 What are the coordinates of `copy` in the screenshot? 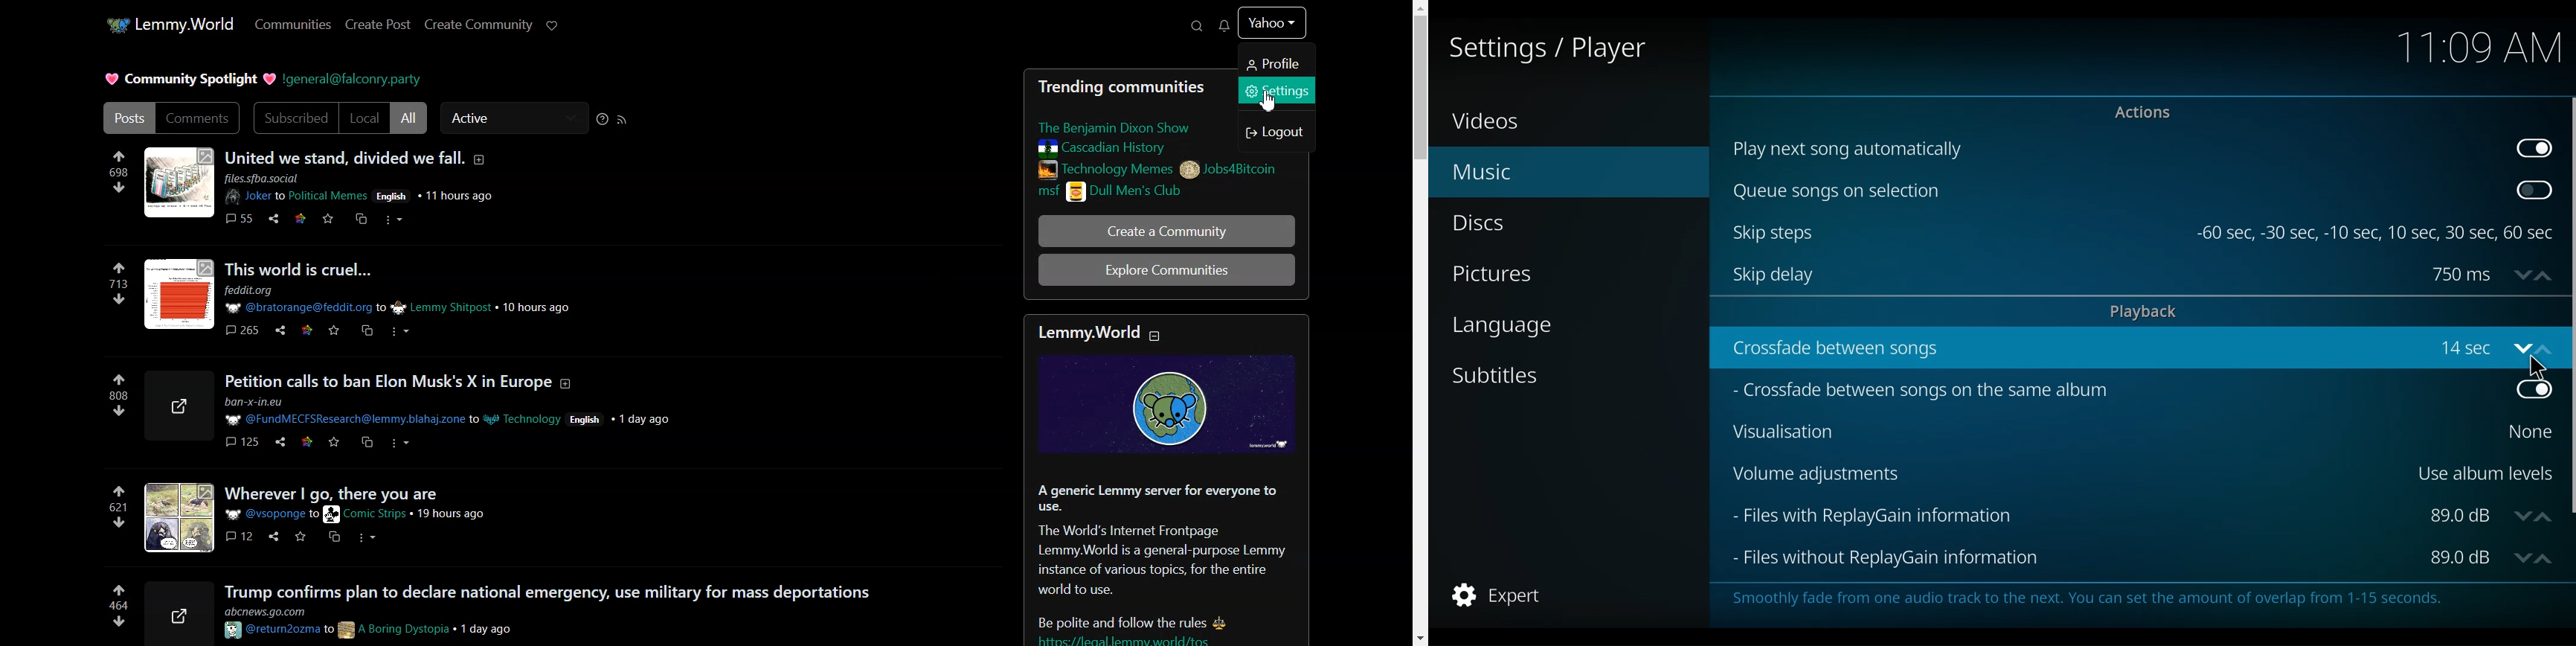 It's located at (367, 333).